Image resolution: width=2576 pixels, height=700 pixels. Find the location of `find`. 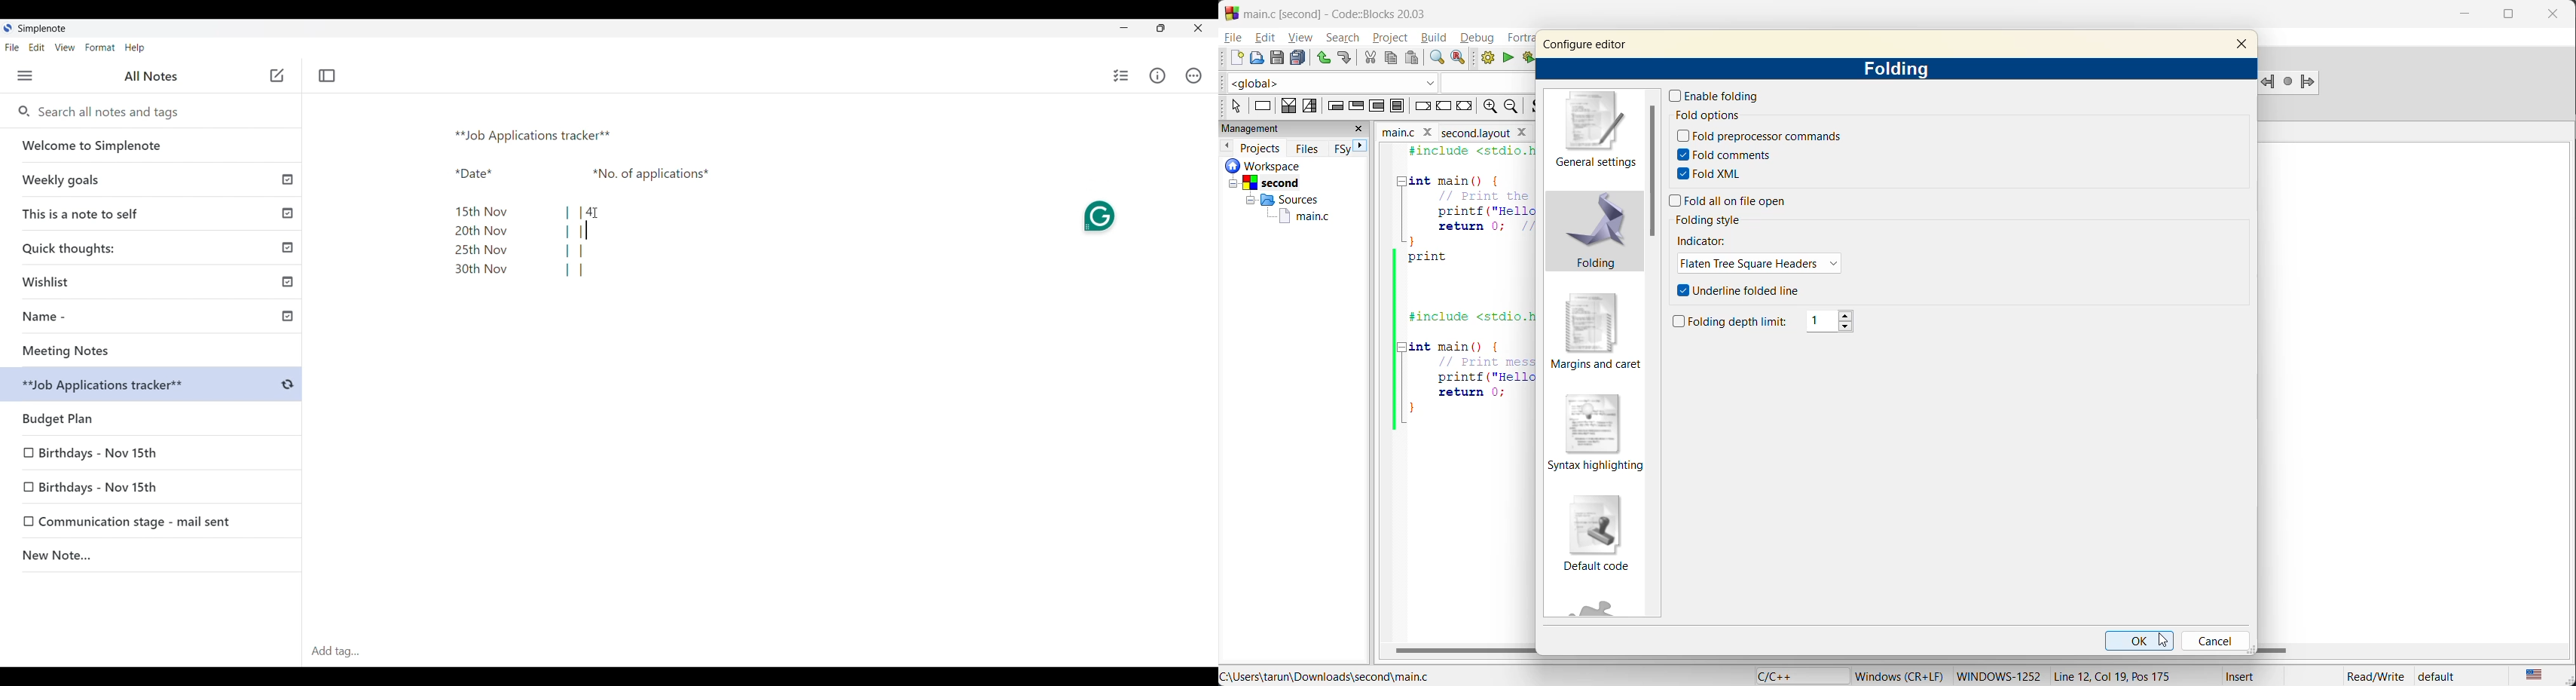

find is located at coordinates (1437, 57).